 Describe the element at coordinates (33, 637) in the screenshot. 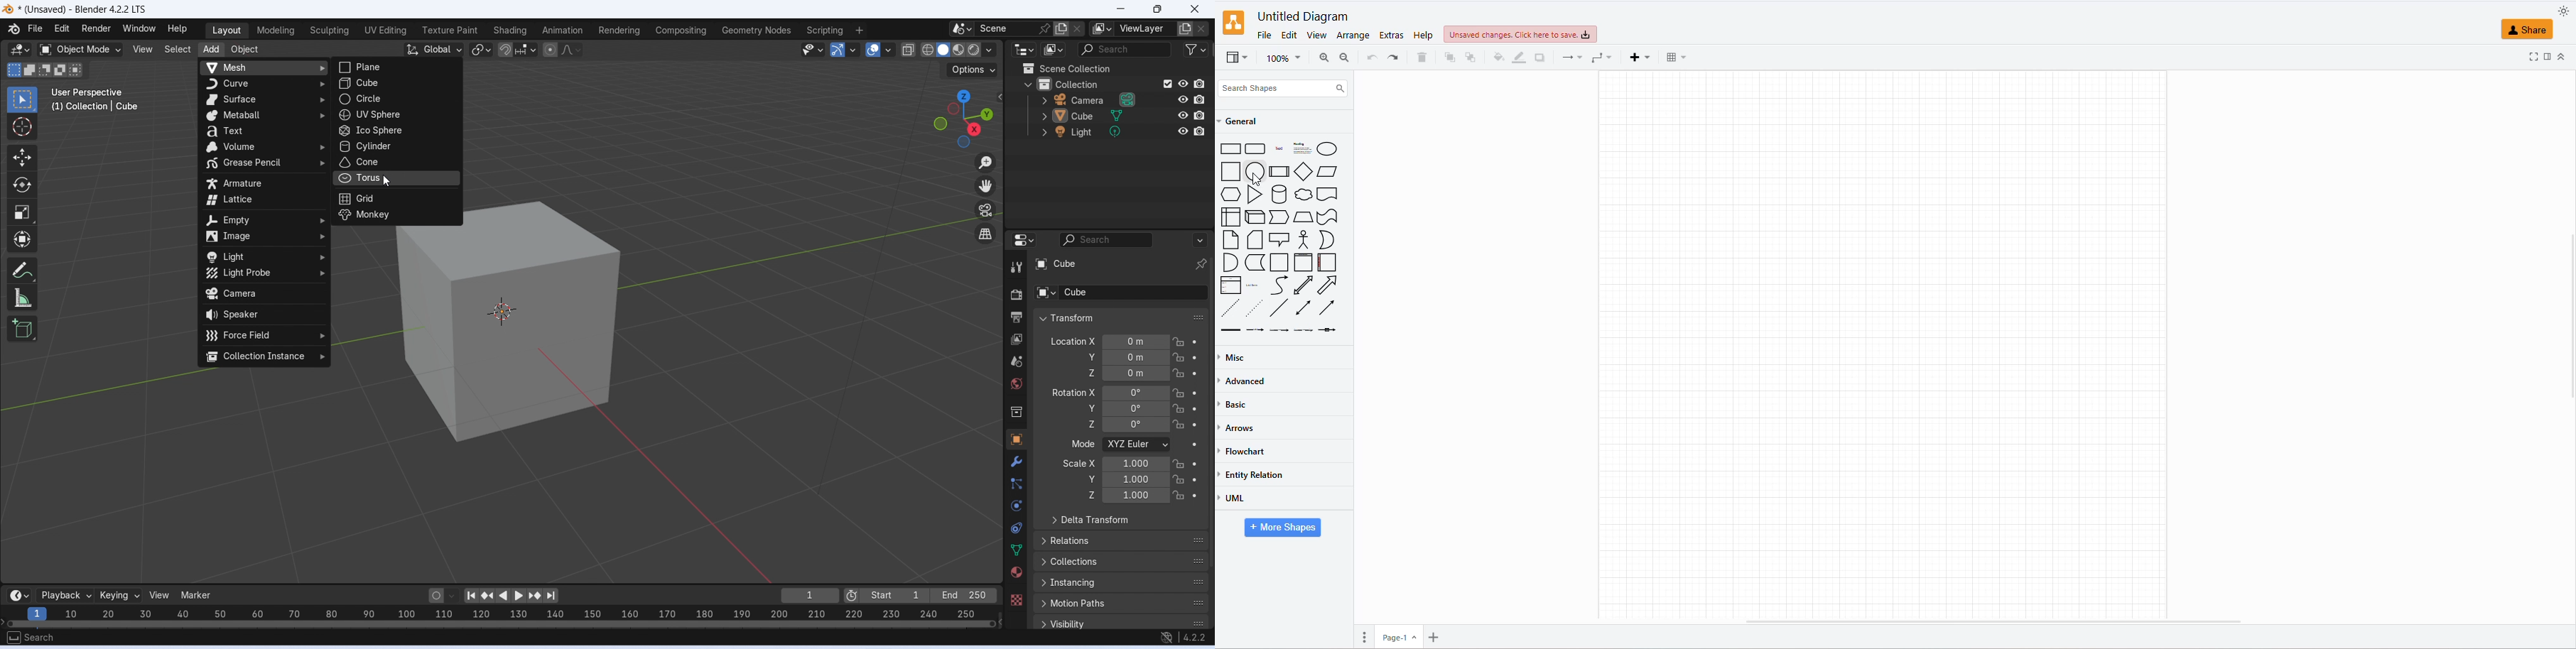

I see `search` at that location.